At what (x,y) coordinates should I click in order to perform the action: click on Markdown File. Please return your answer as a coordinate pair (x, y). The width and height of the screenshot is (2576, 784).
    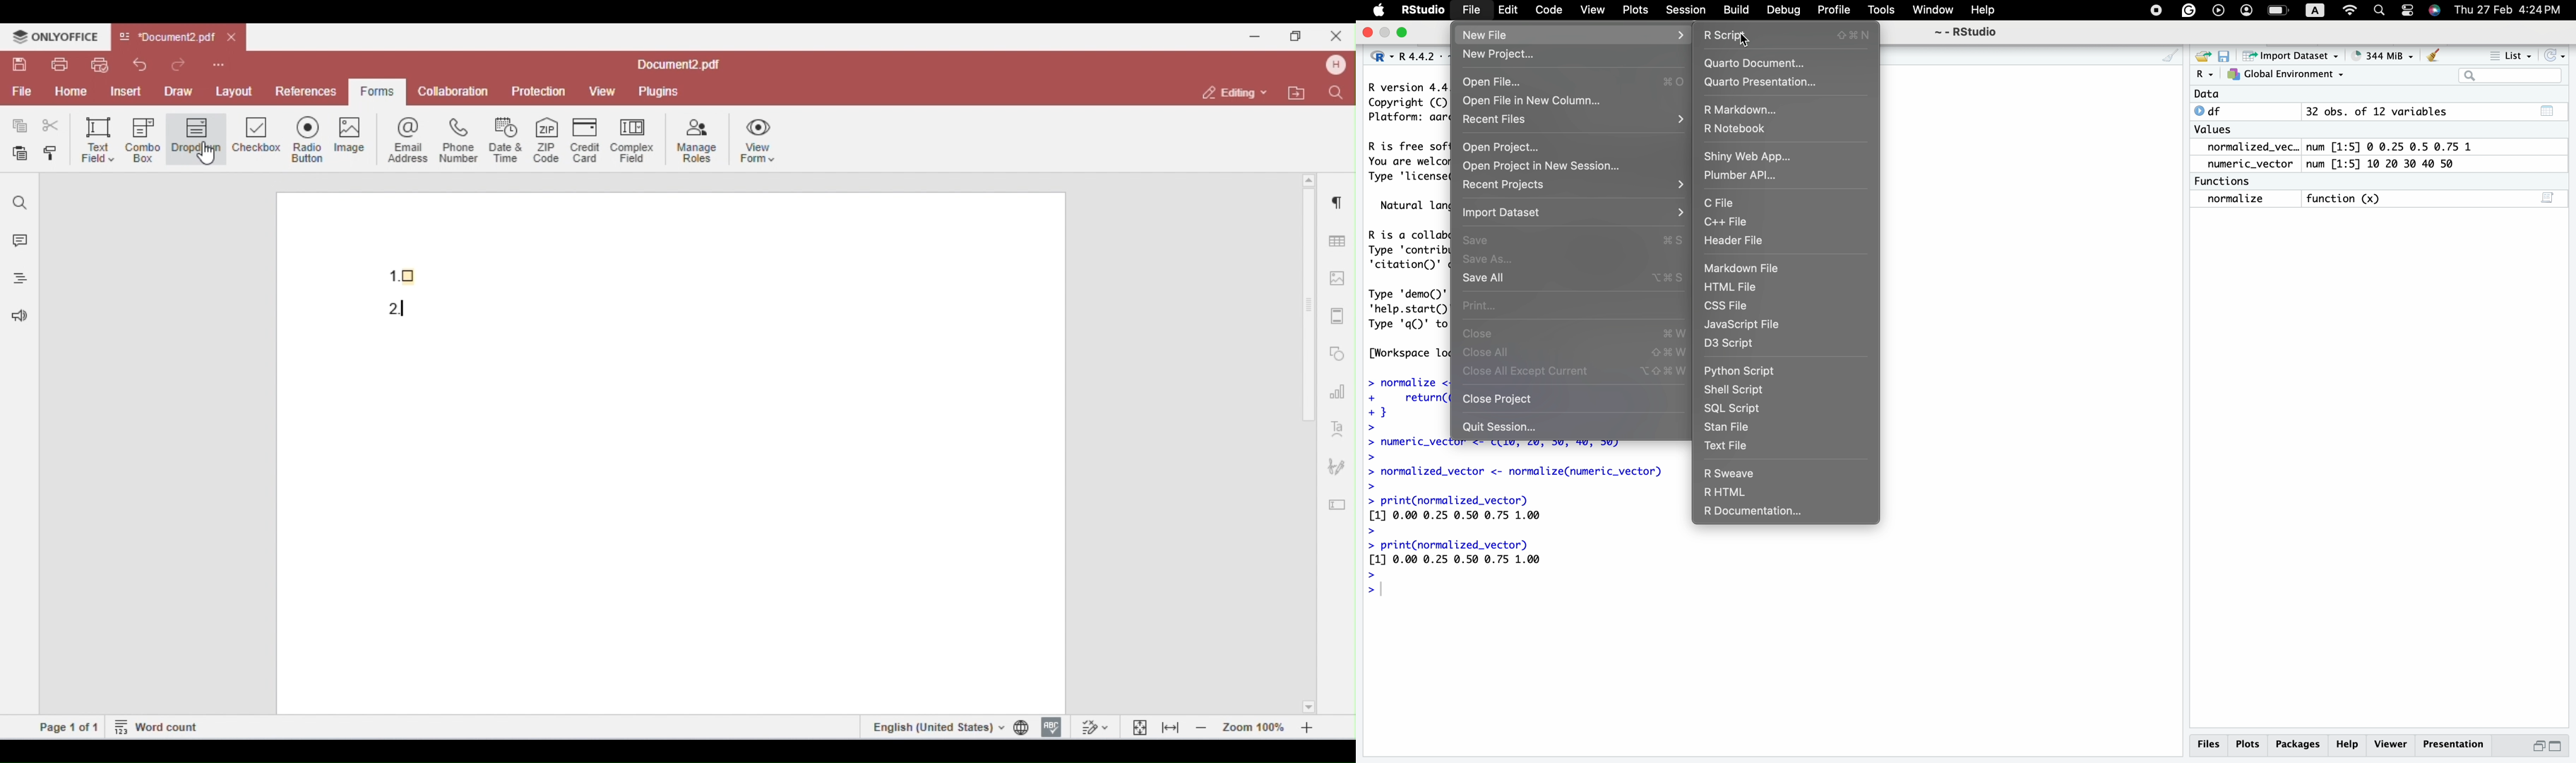
    Looking at the image, I should click on (1742, 269).